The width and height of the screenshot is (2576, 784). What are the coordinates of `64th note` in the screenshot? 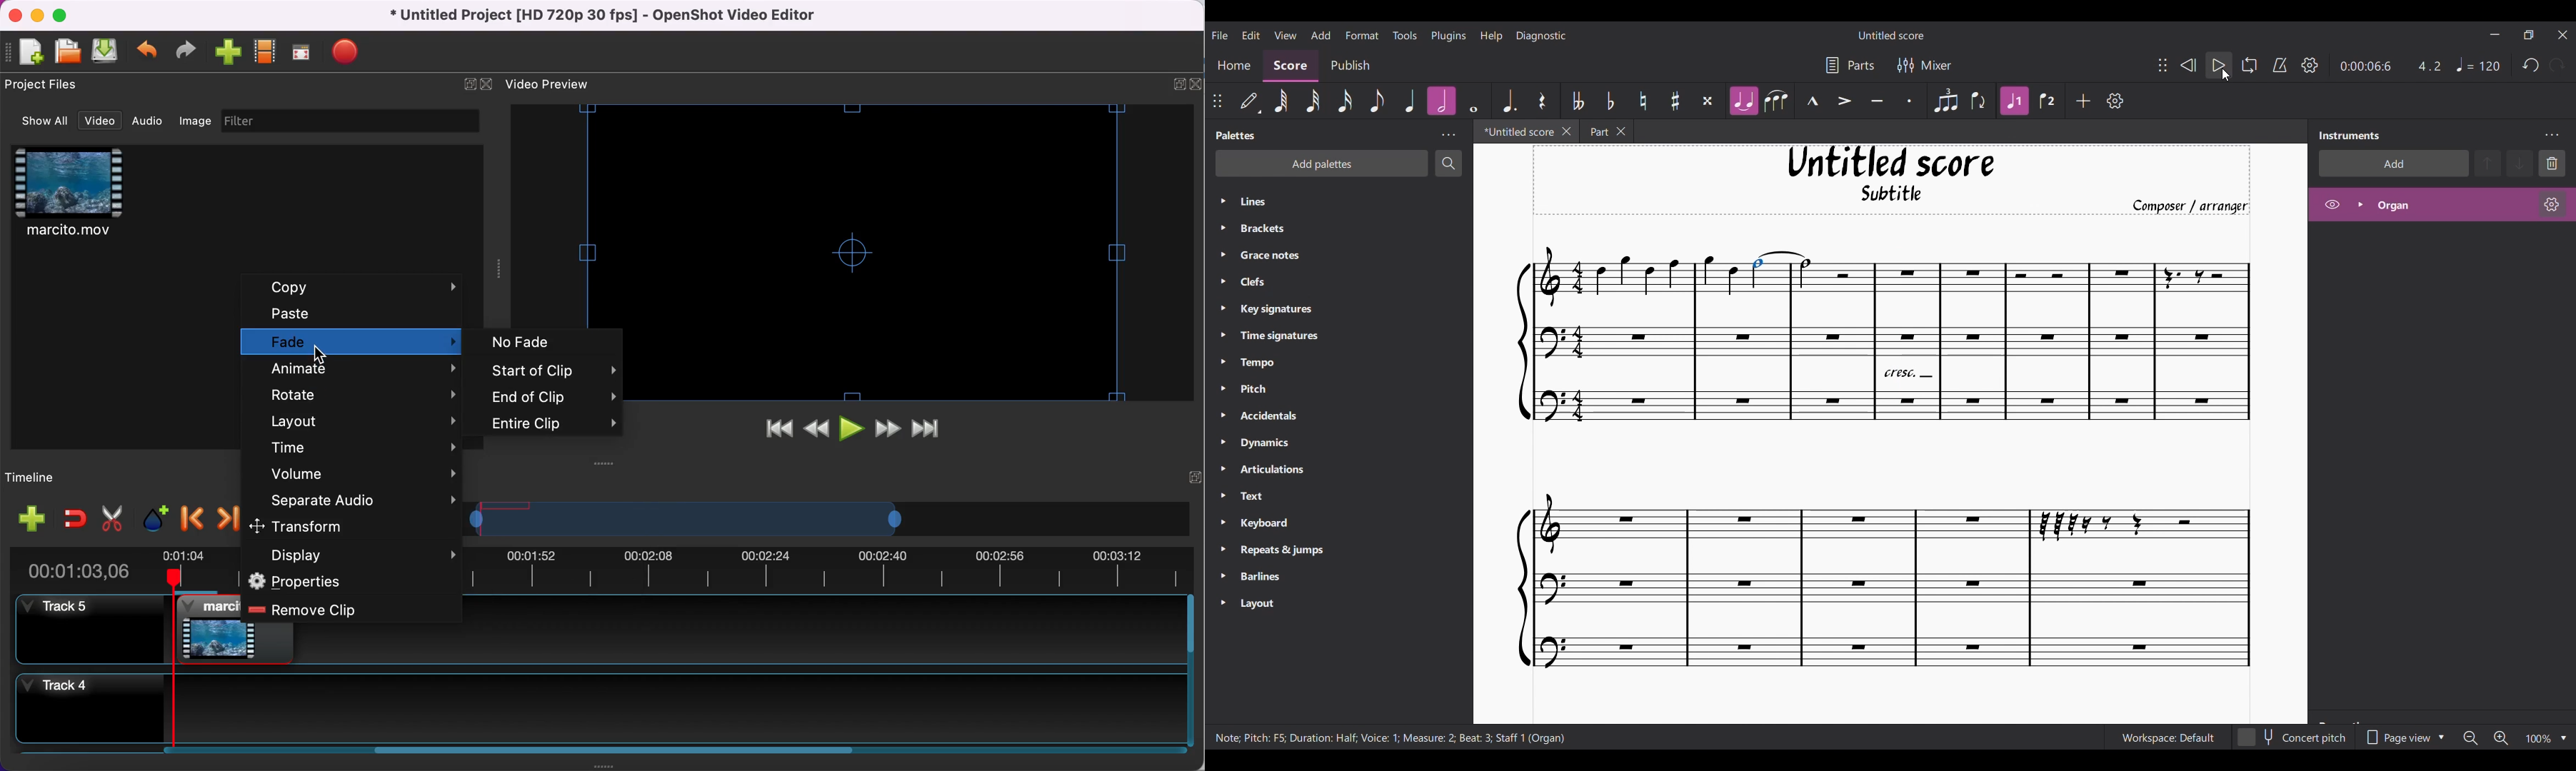 It's located at (1282, 102).